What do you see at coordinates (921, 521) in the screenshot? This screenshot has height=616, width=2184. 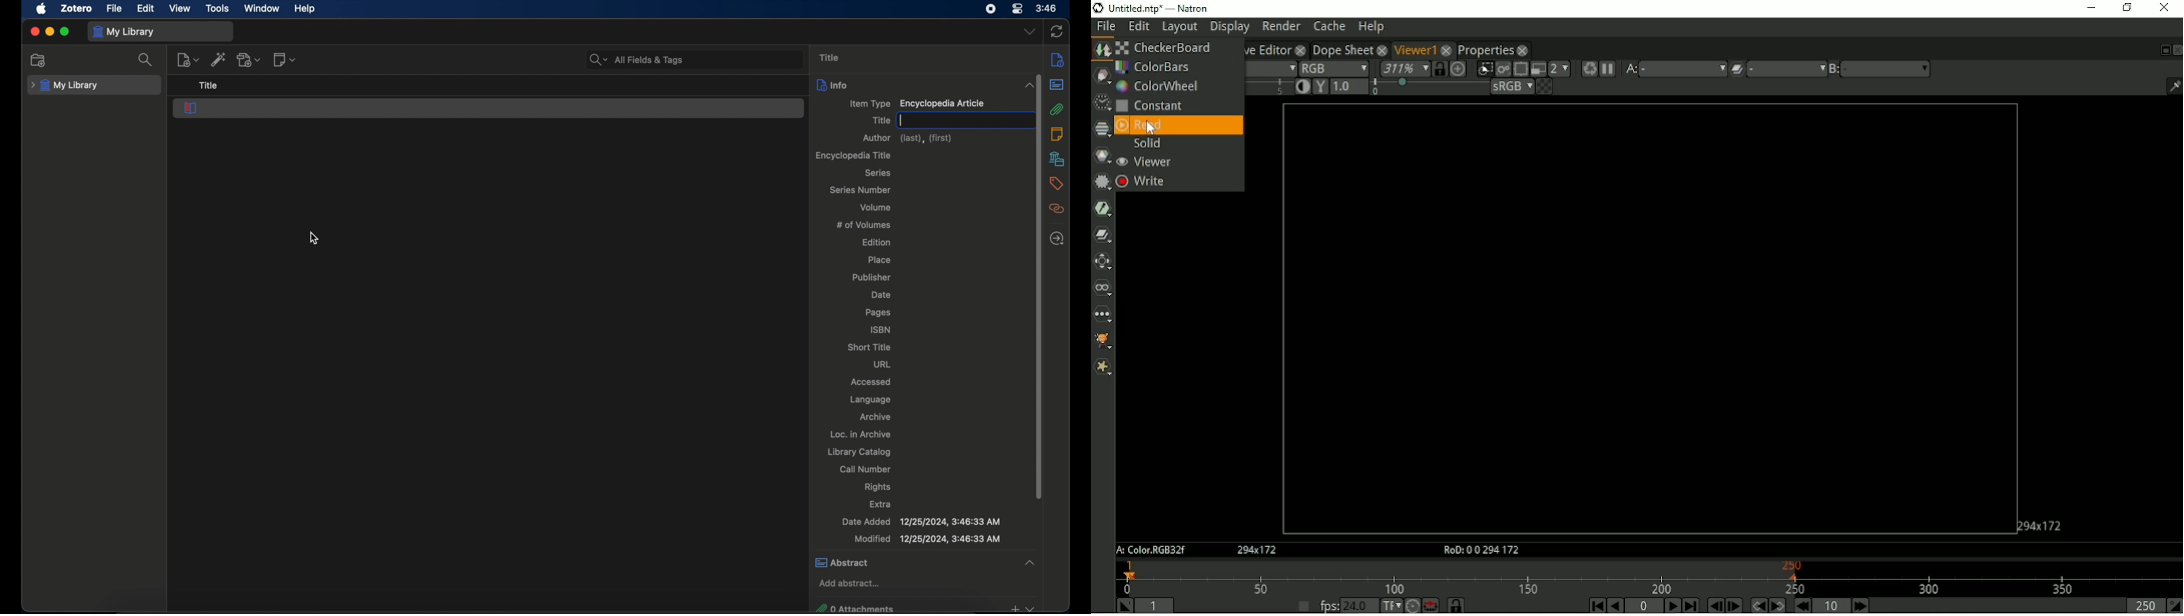 I see `date added` at bounding box center [921, 521].